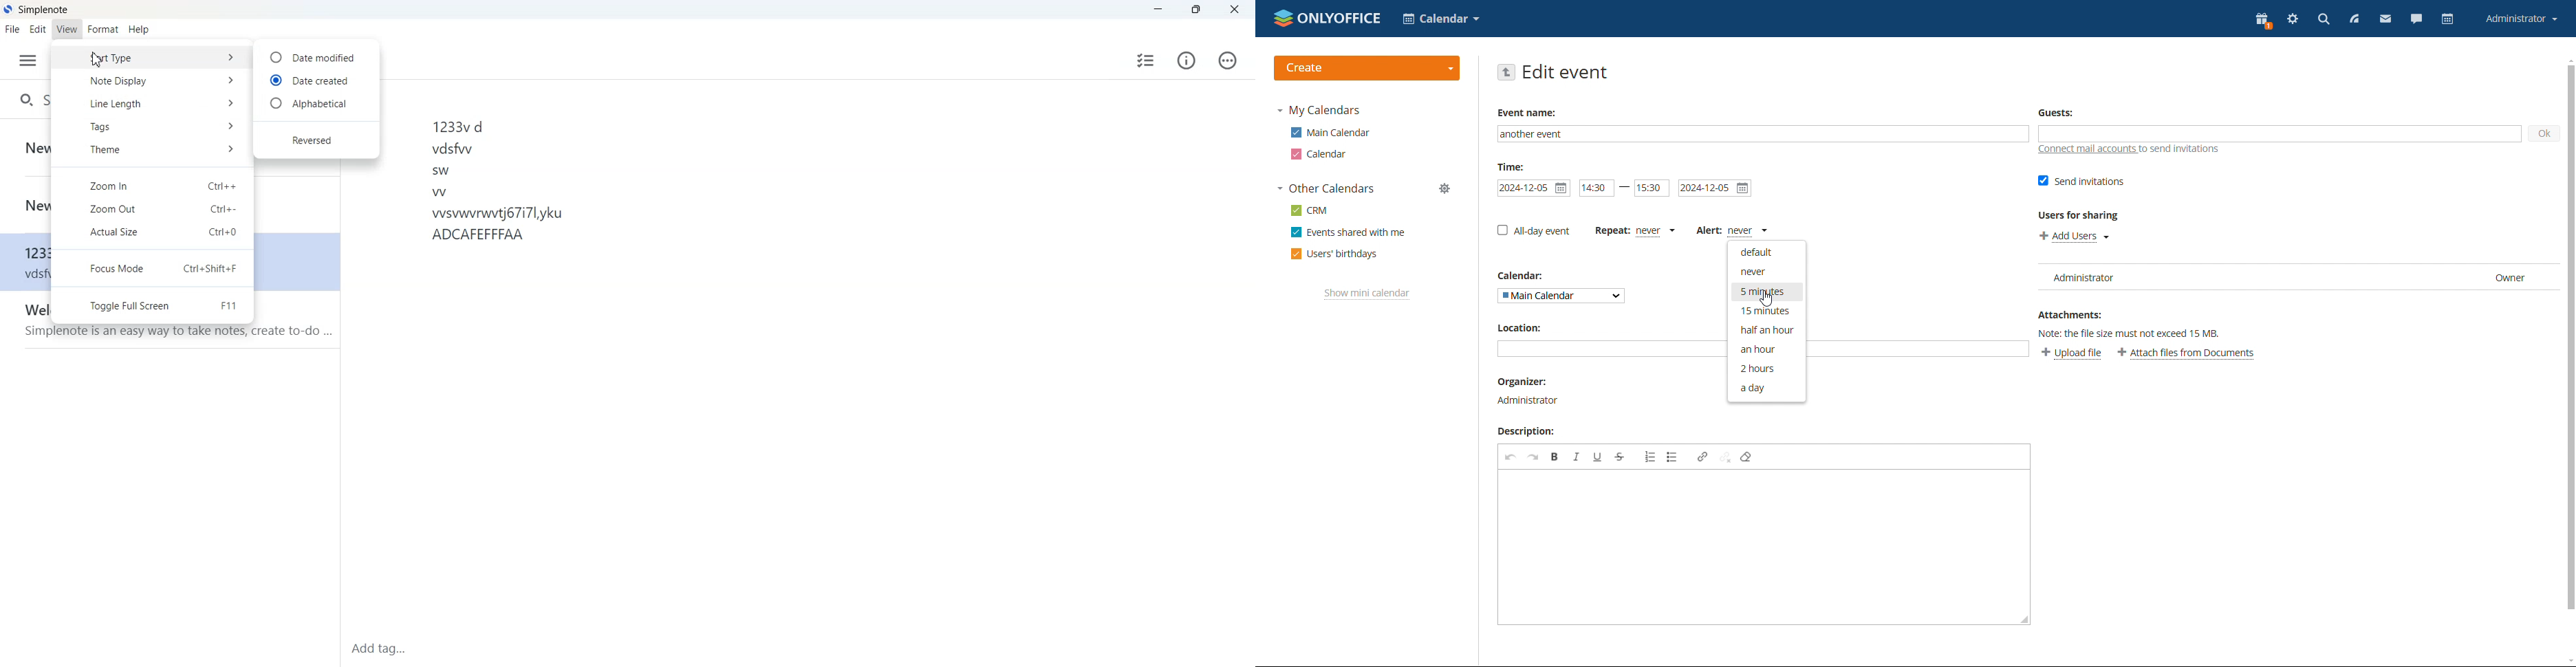 The height and width of the screenshot is (672, 2576). Describe the element at coordinates (152, 186) in the screenshot. I see `Zoom In` at that location.